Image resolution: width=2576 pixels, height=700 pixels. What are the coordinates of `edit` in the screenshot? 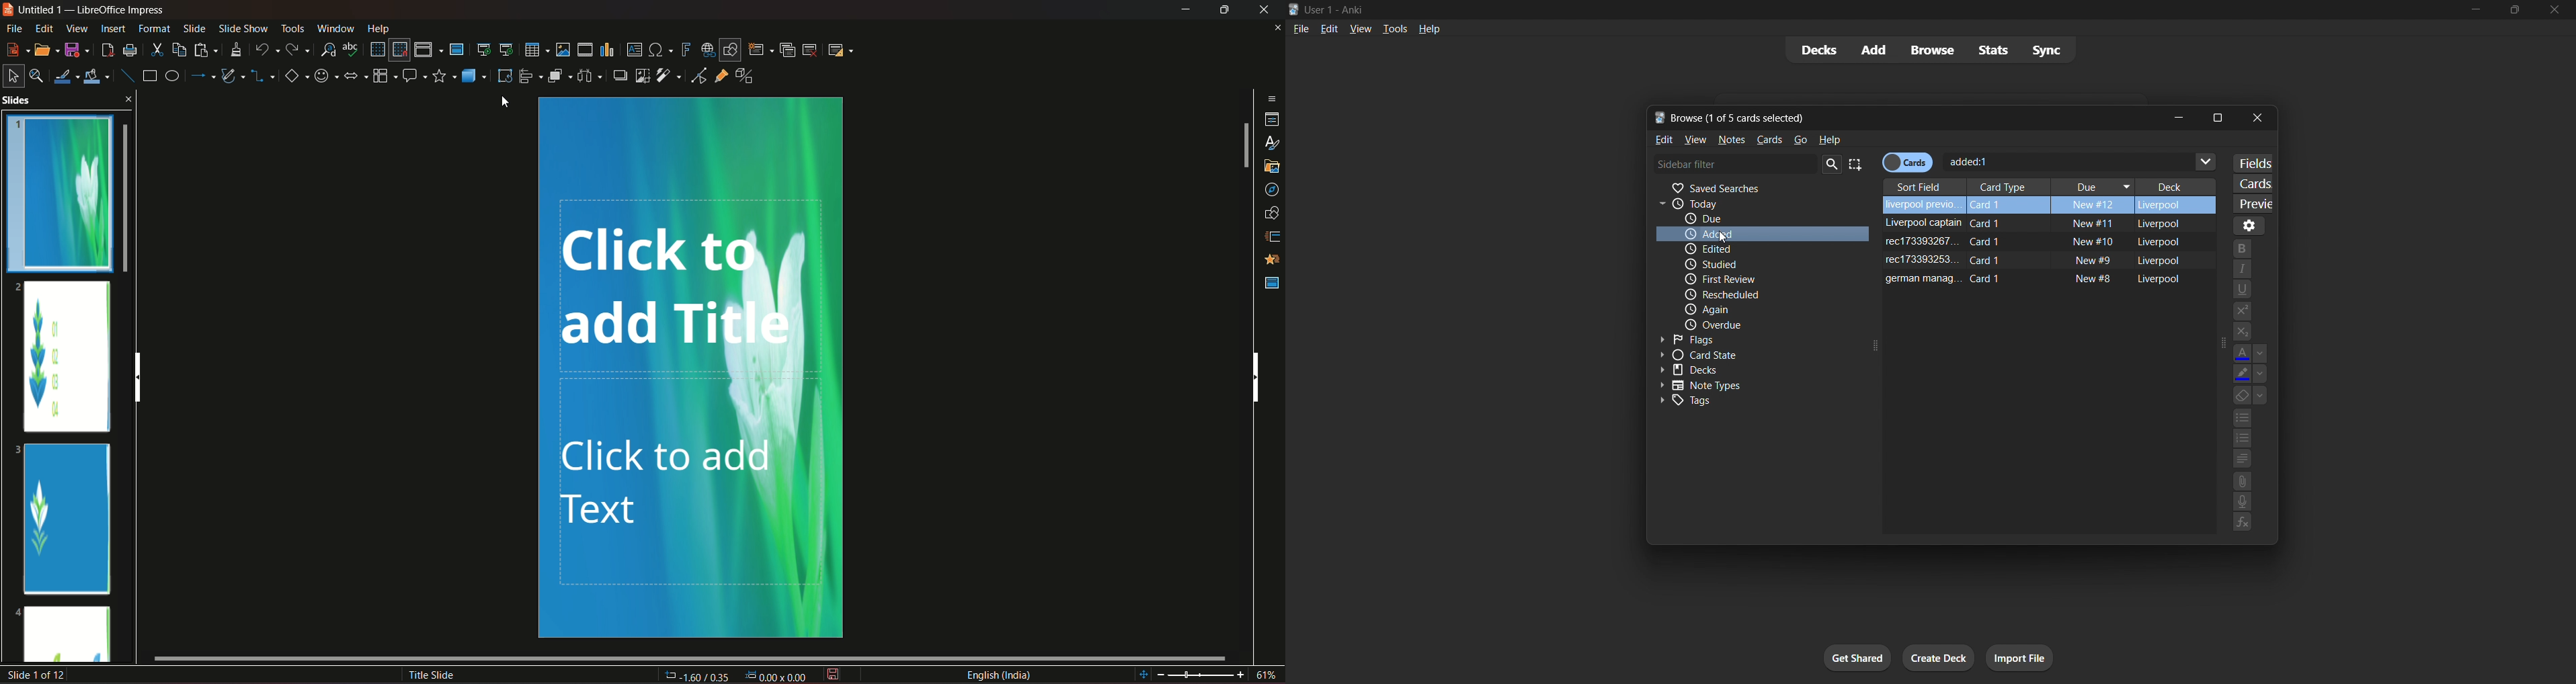 It's located at (1329, 28).